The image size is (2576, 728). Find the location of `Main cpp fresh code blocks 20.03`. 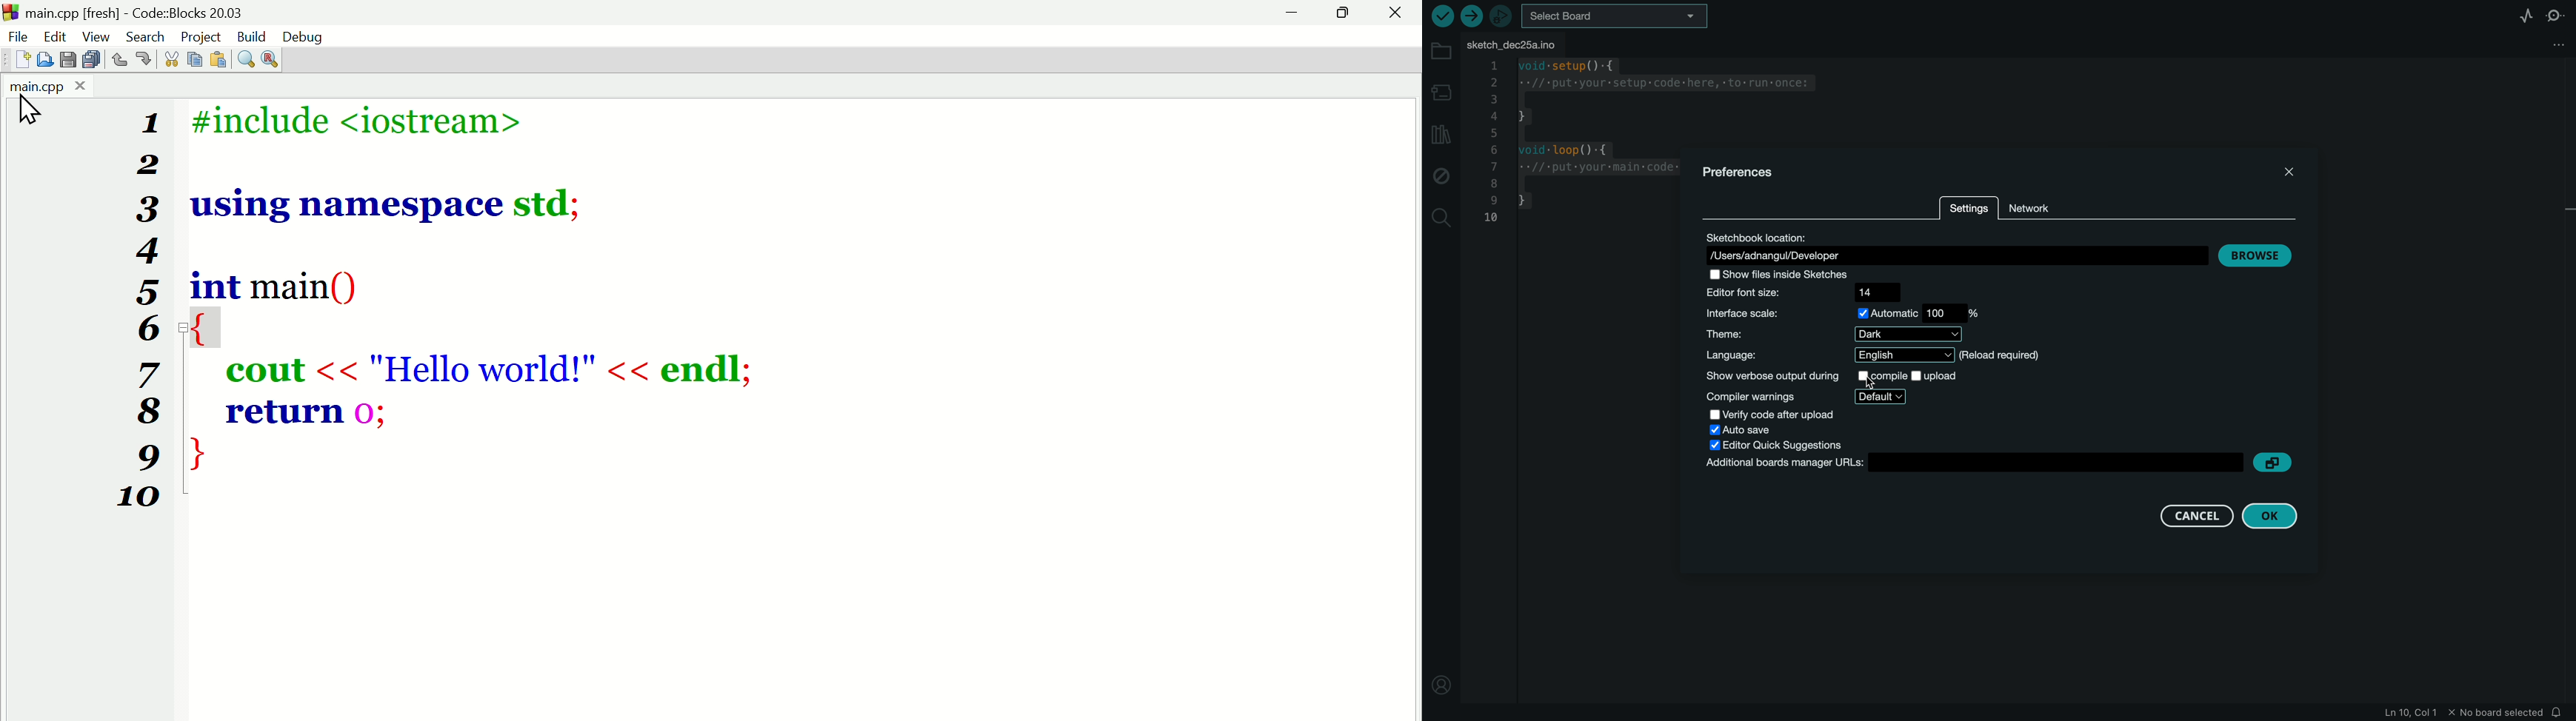

Main cpp fresh code blocks 20.03 is located at coordinates (174, 12).